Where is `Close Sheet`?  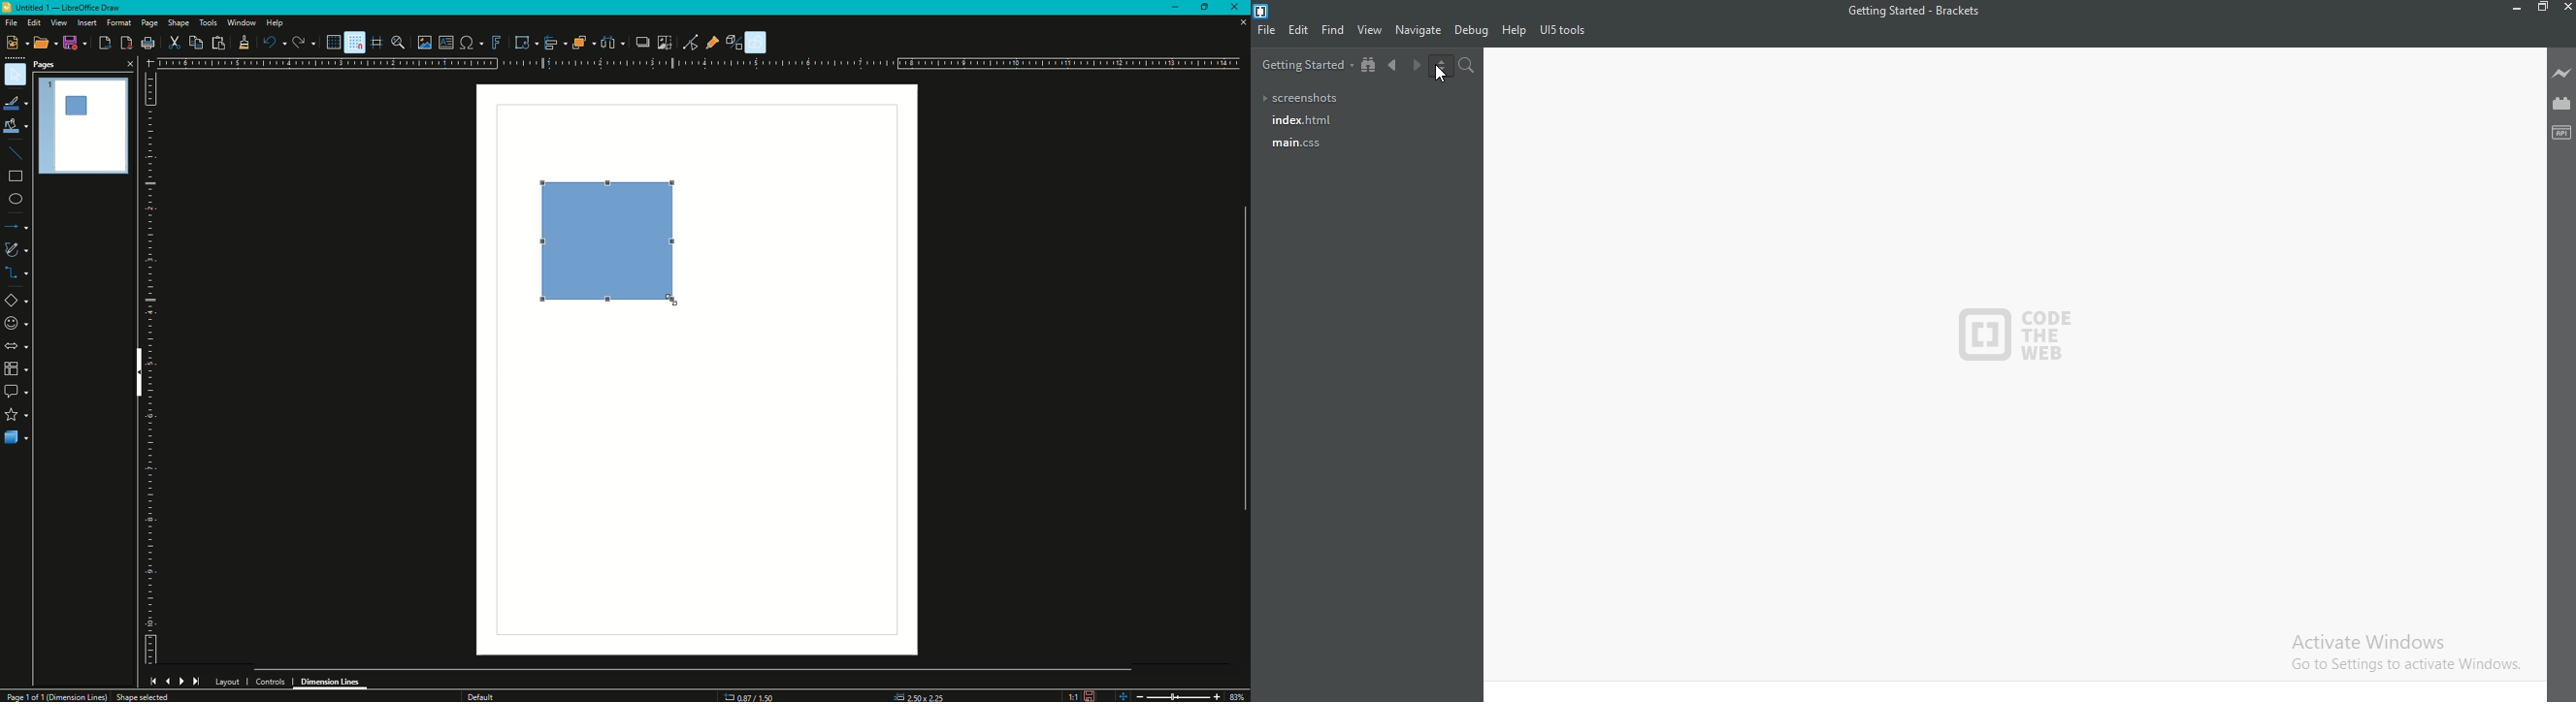
Close Sheet is located at coordinates (1238, 24).